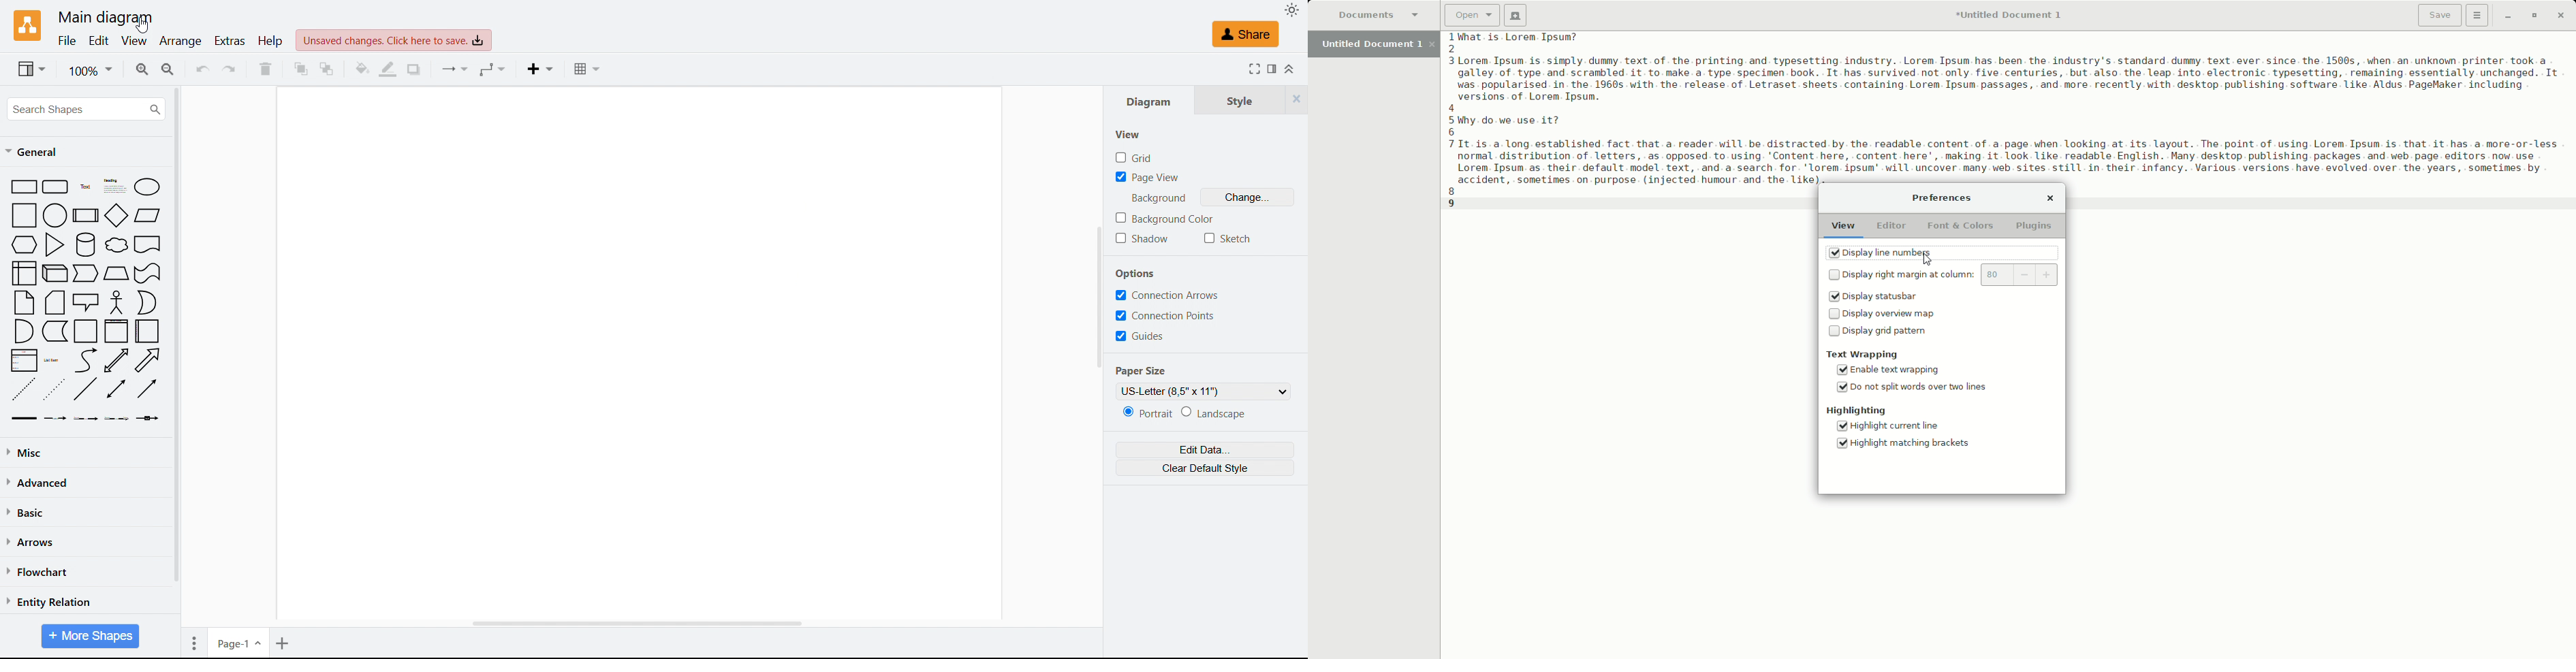 Image resolution: width=2576 pixels, height=672 pixels. Describe the element at coordinates (493, 70) in the screenshot. I see `Waypoints ` at that location.